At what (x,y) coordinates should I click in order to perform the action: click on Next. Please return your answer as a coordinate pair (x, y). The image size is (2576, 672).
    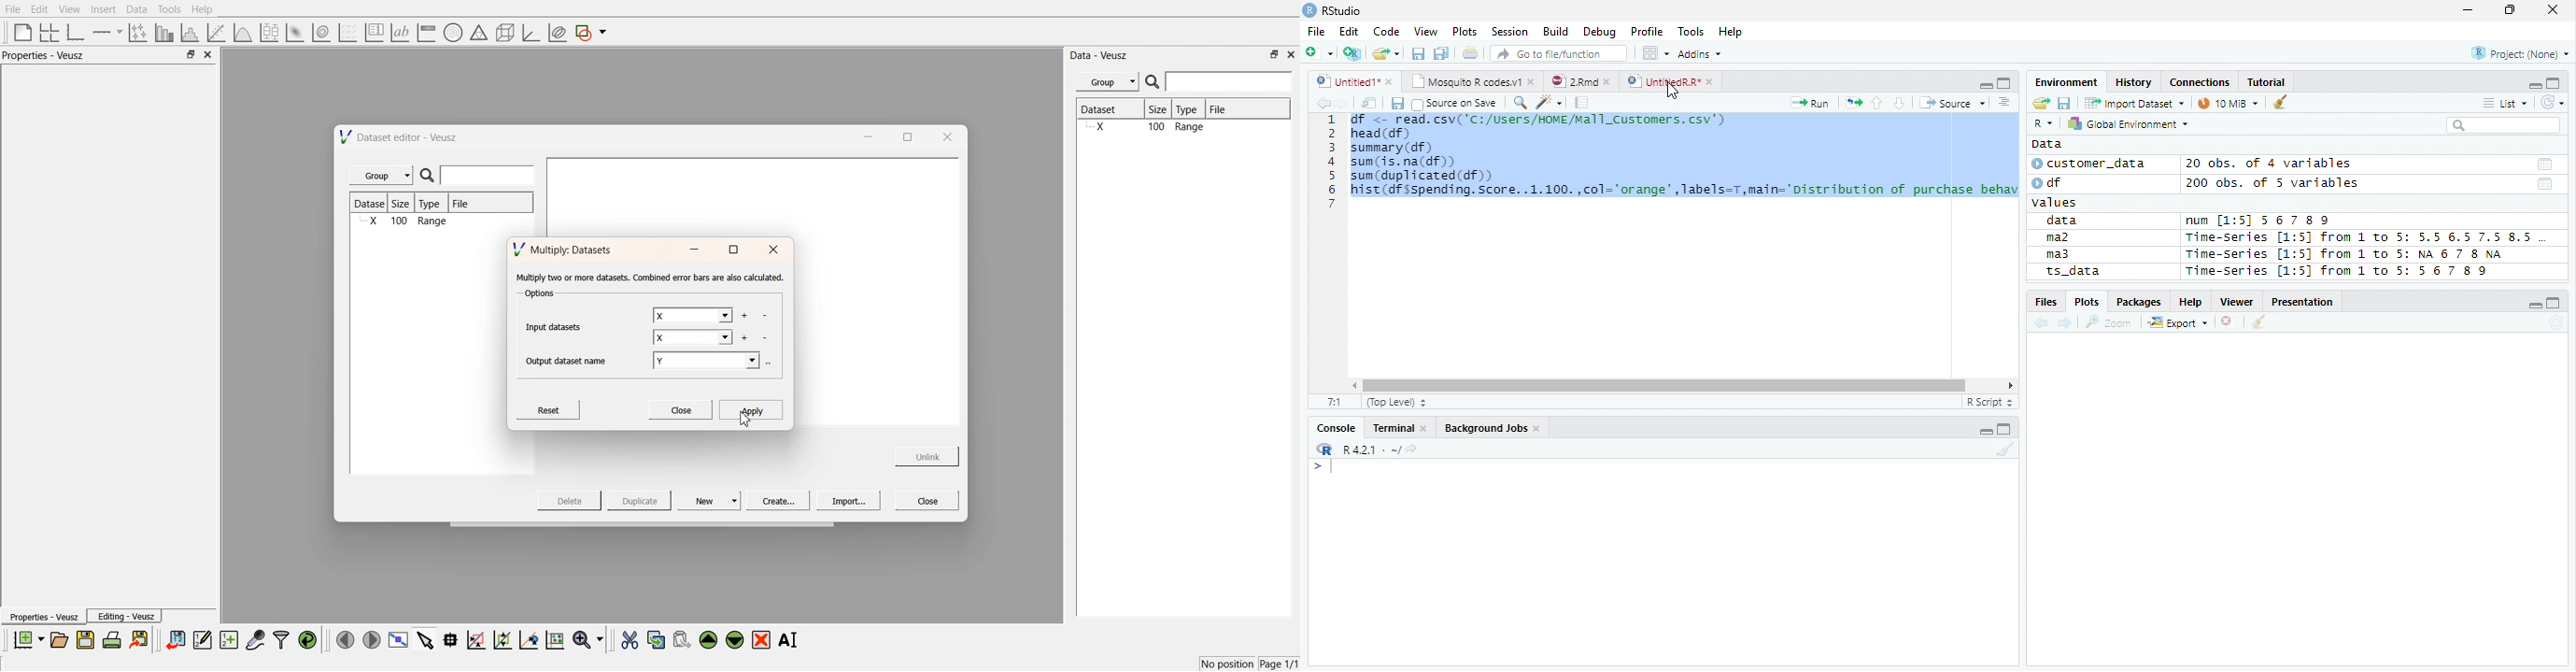
    Looking at the image, I should click on (1342, 104).